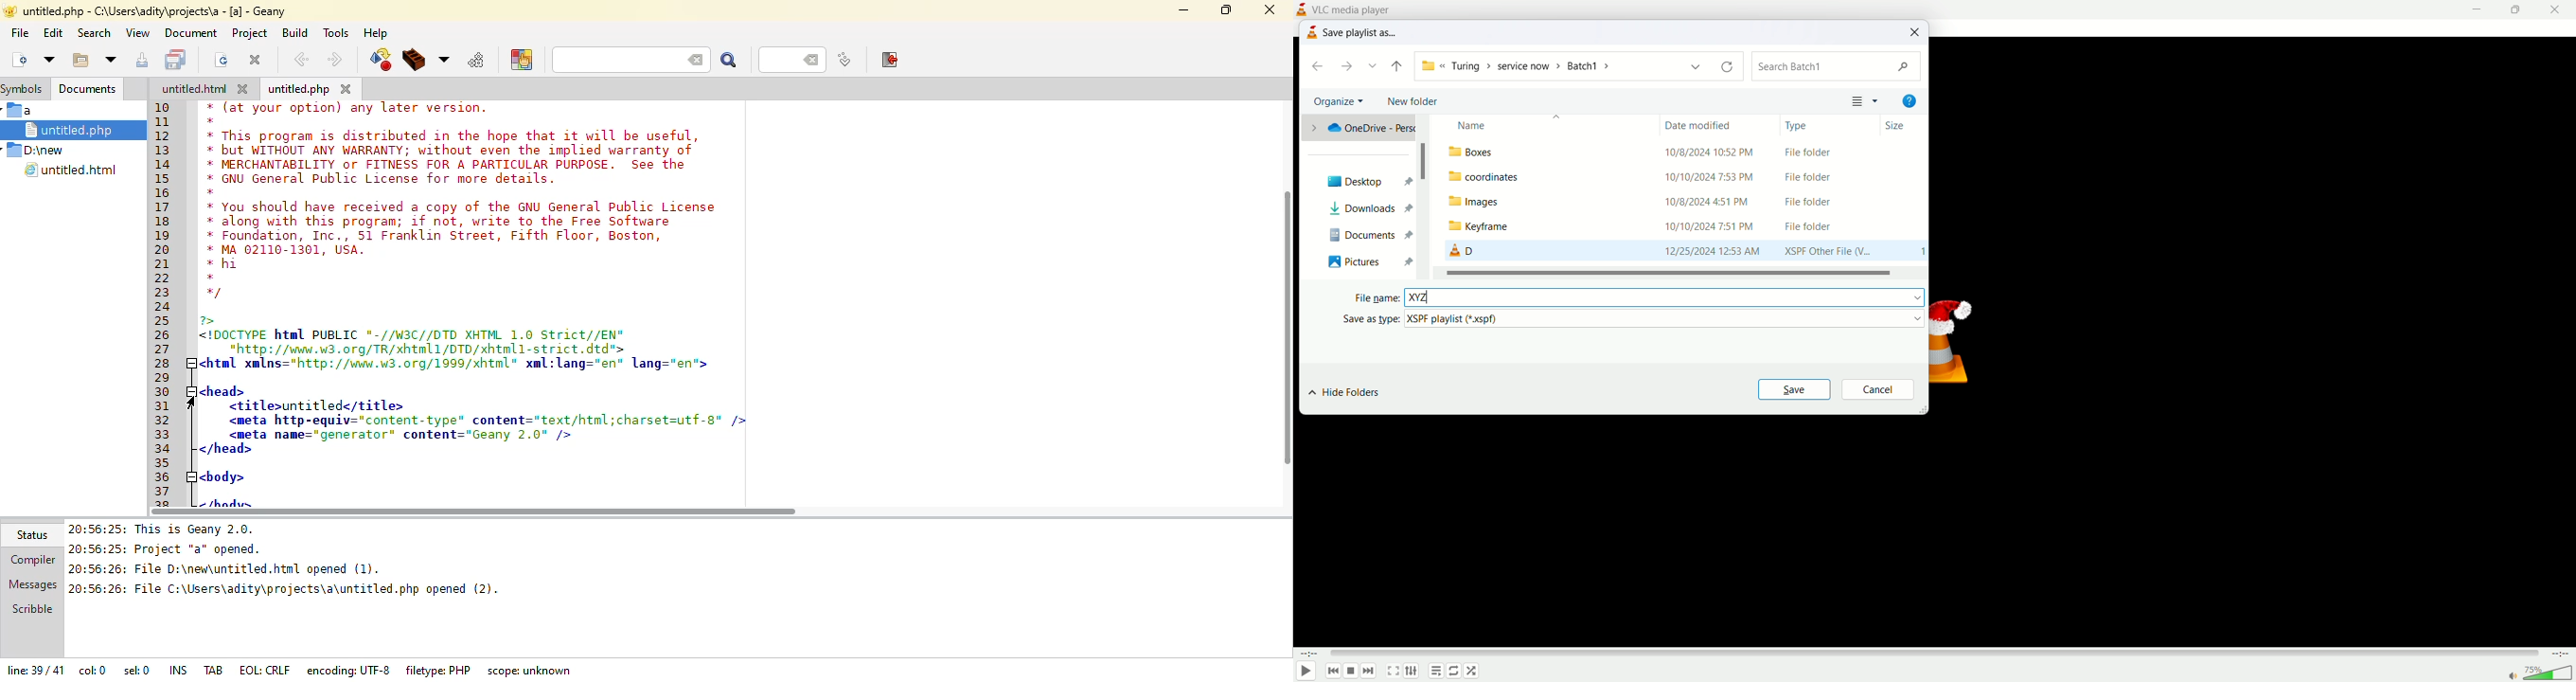  Describe the element at coordinates (1493, 227) in the screenshot. I see `Keyframe` at that location.